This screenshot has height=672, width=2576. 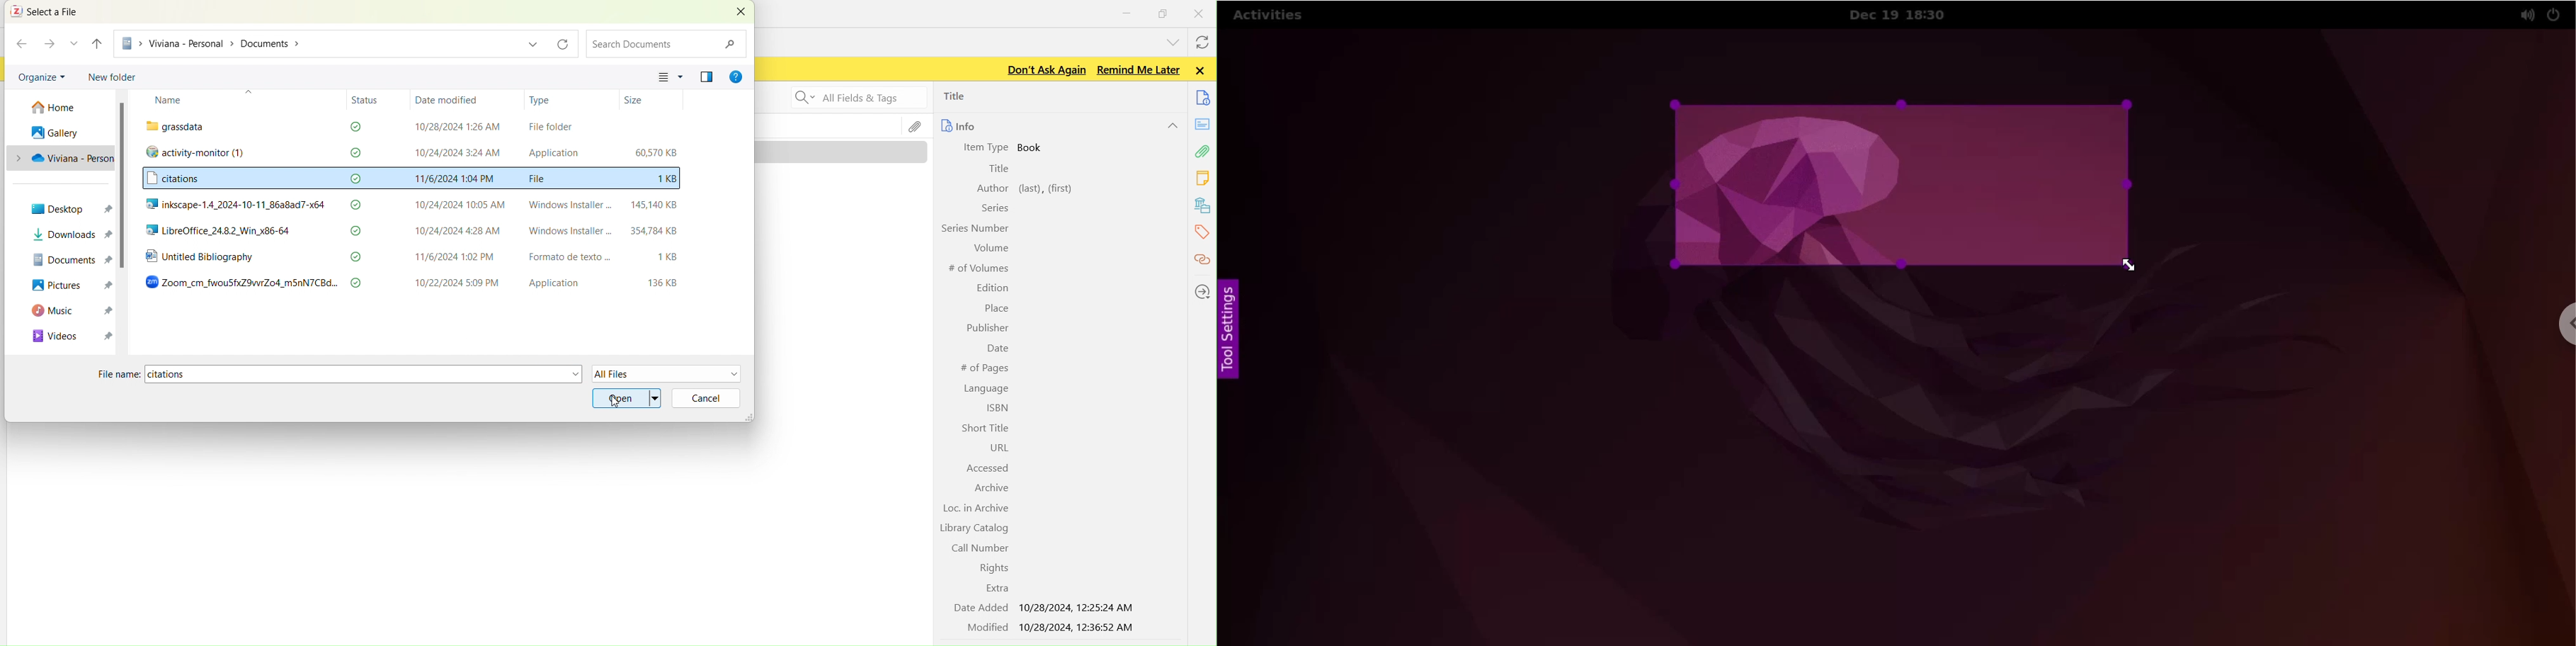 What do you see at coordinates (358, 204) in the screenshot?
I see `check` at bounding box center [358, 204].